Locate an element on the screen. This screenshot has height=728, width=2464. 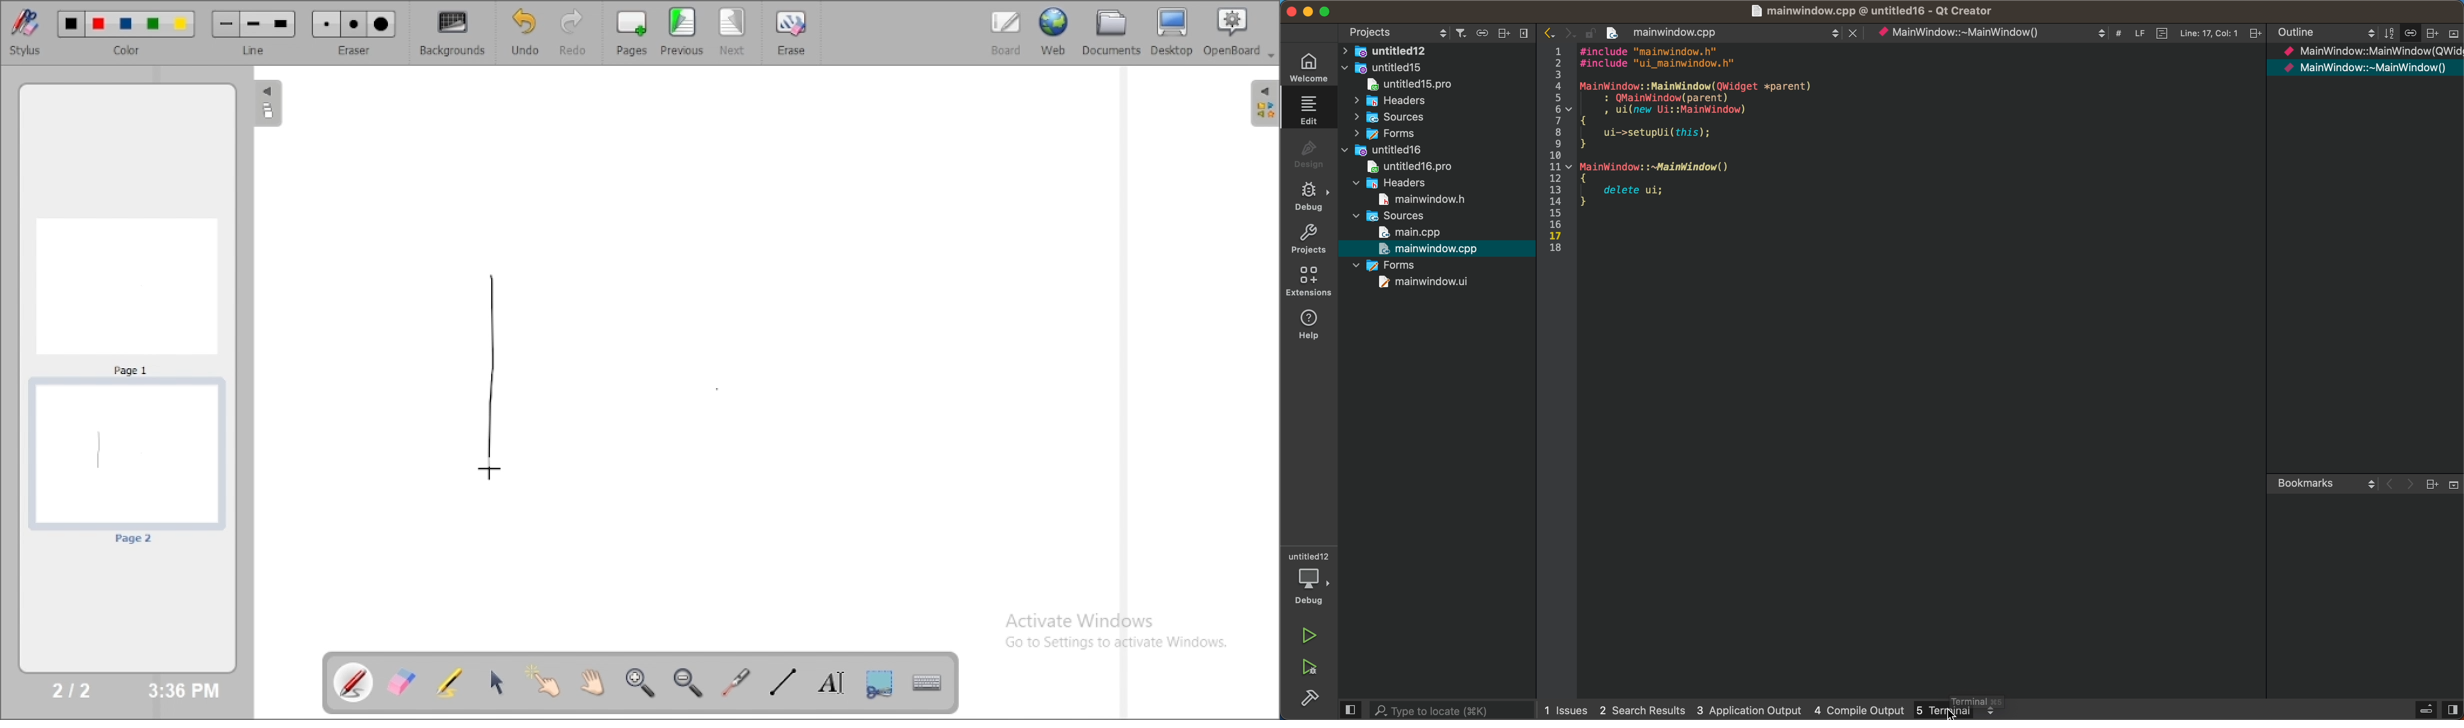
file logs and settings is located at coordinates (1993, 33).